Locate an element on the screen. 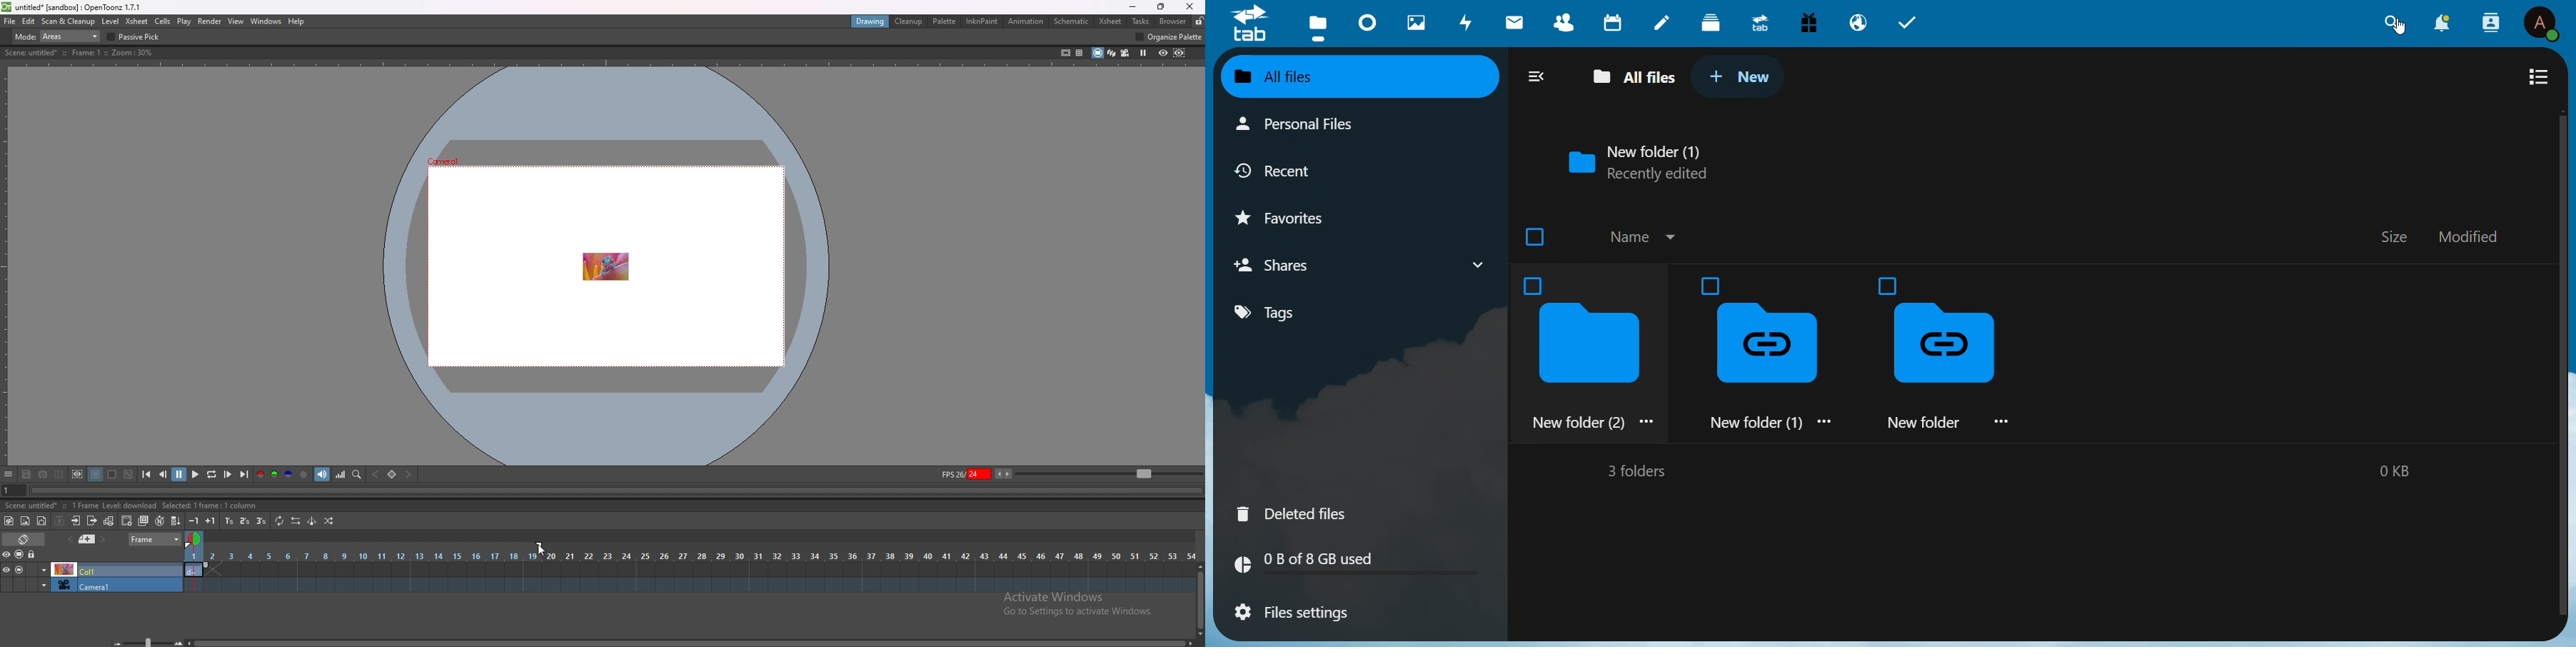 This screenshot has width=2576, height=672. visibility toggle is located at coordinates (9, 555).